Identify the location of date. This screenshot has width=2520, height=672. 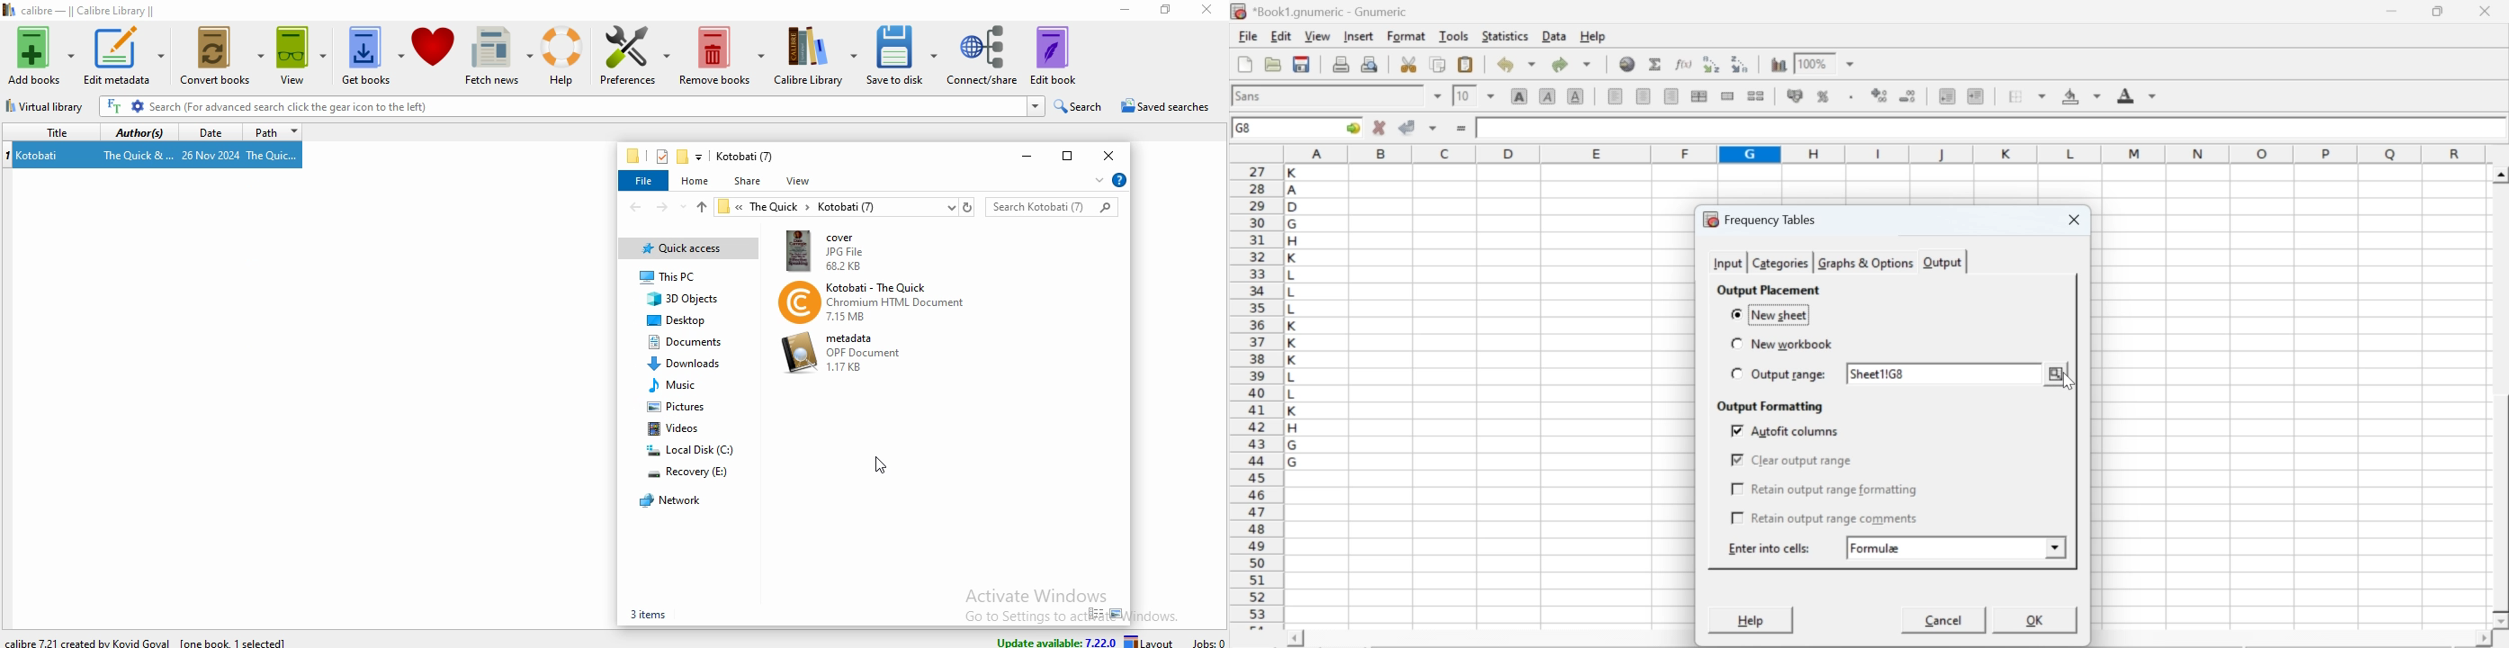
(206, 131).